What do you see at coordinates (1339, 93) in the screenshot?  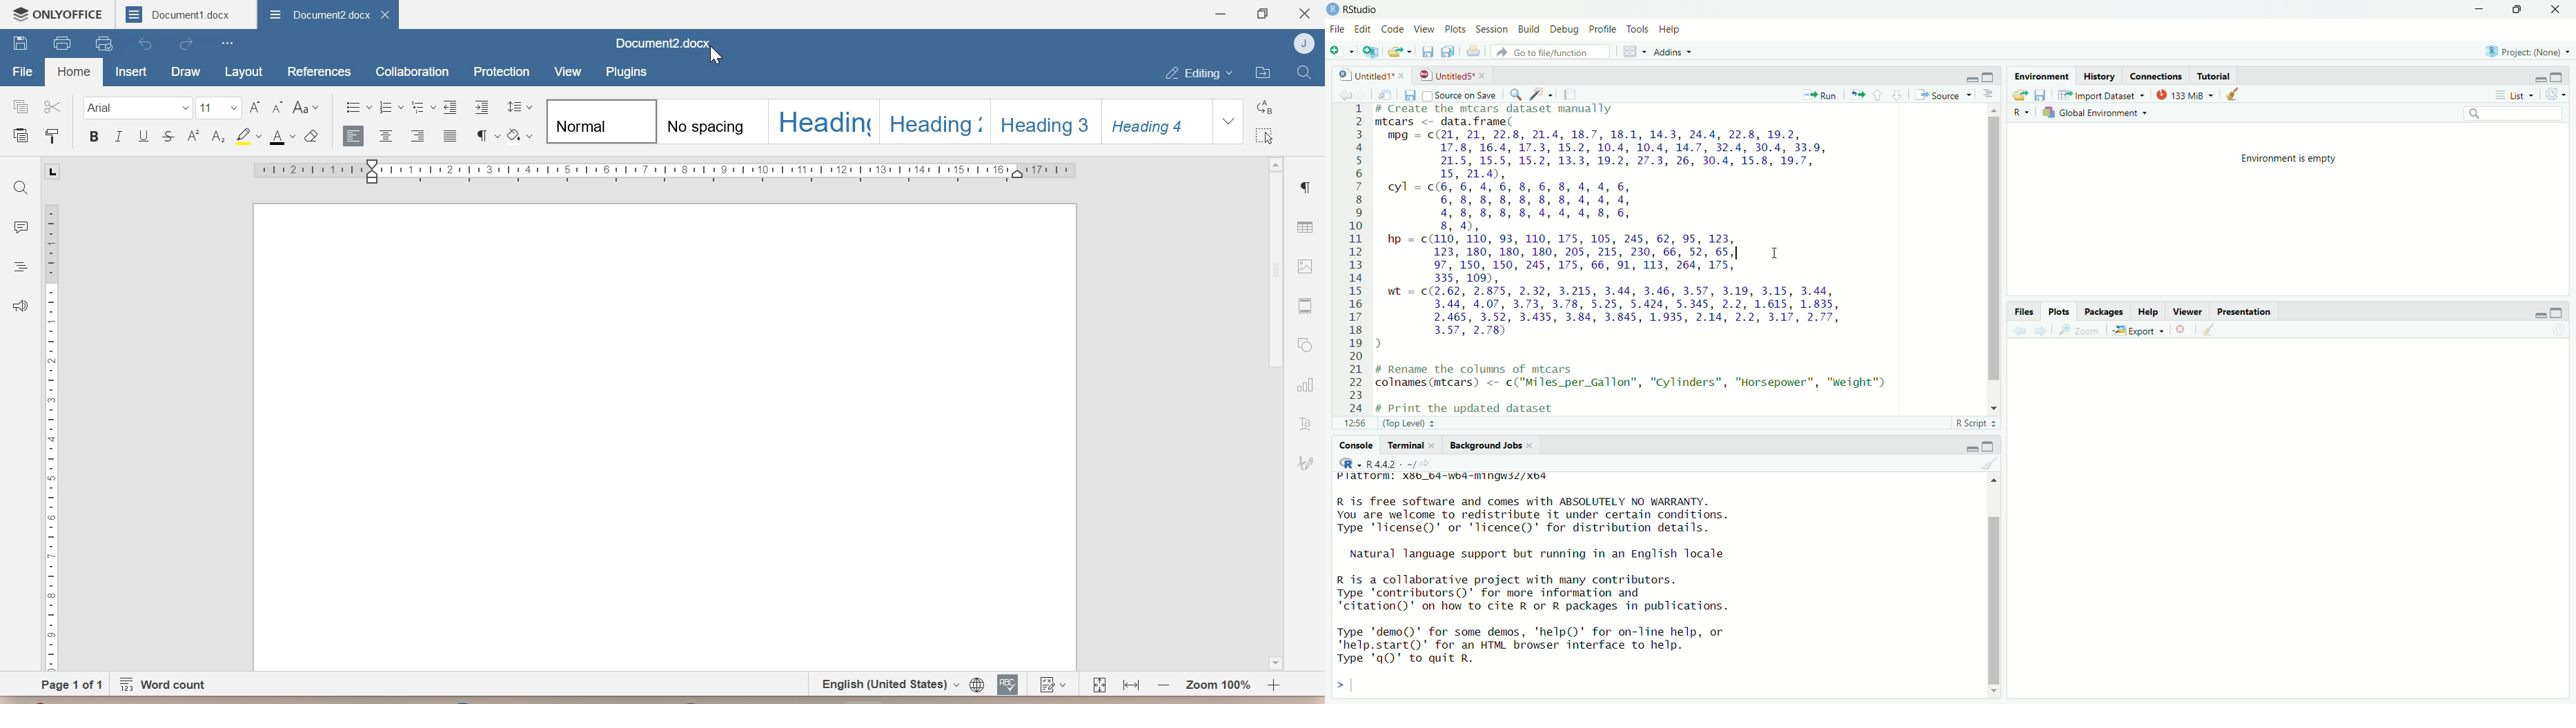 I see `back` at bounding box center [1339, 93].